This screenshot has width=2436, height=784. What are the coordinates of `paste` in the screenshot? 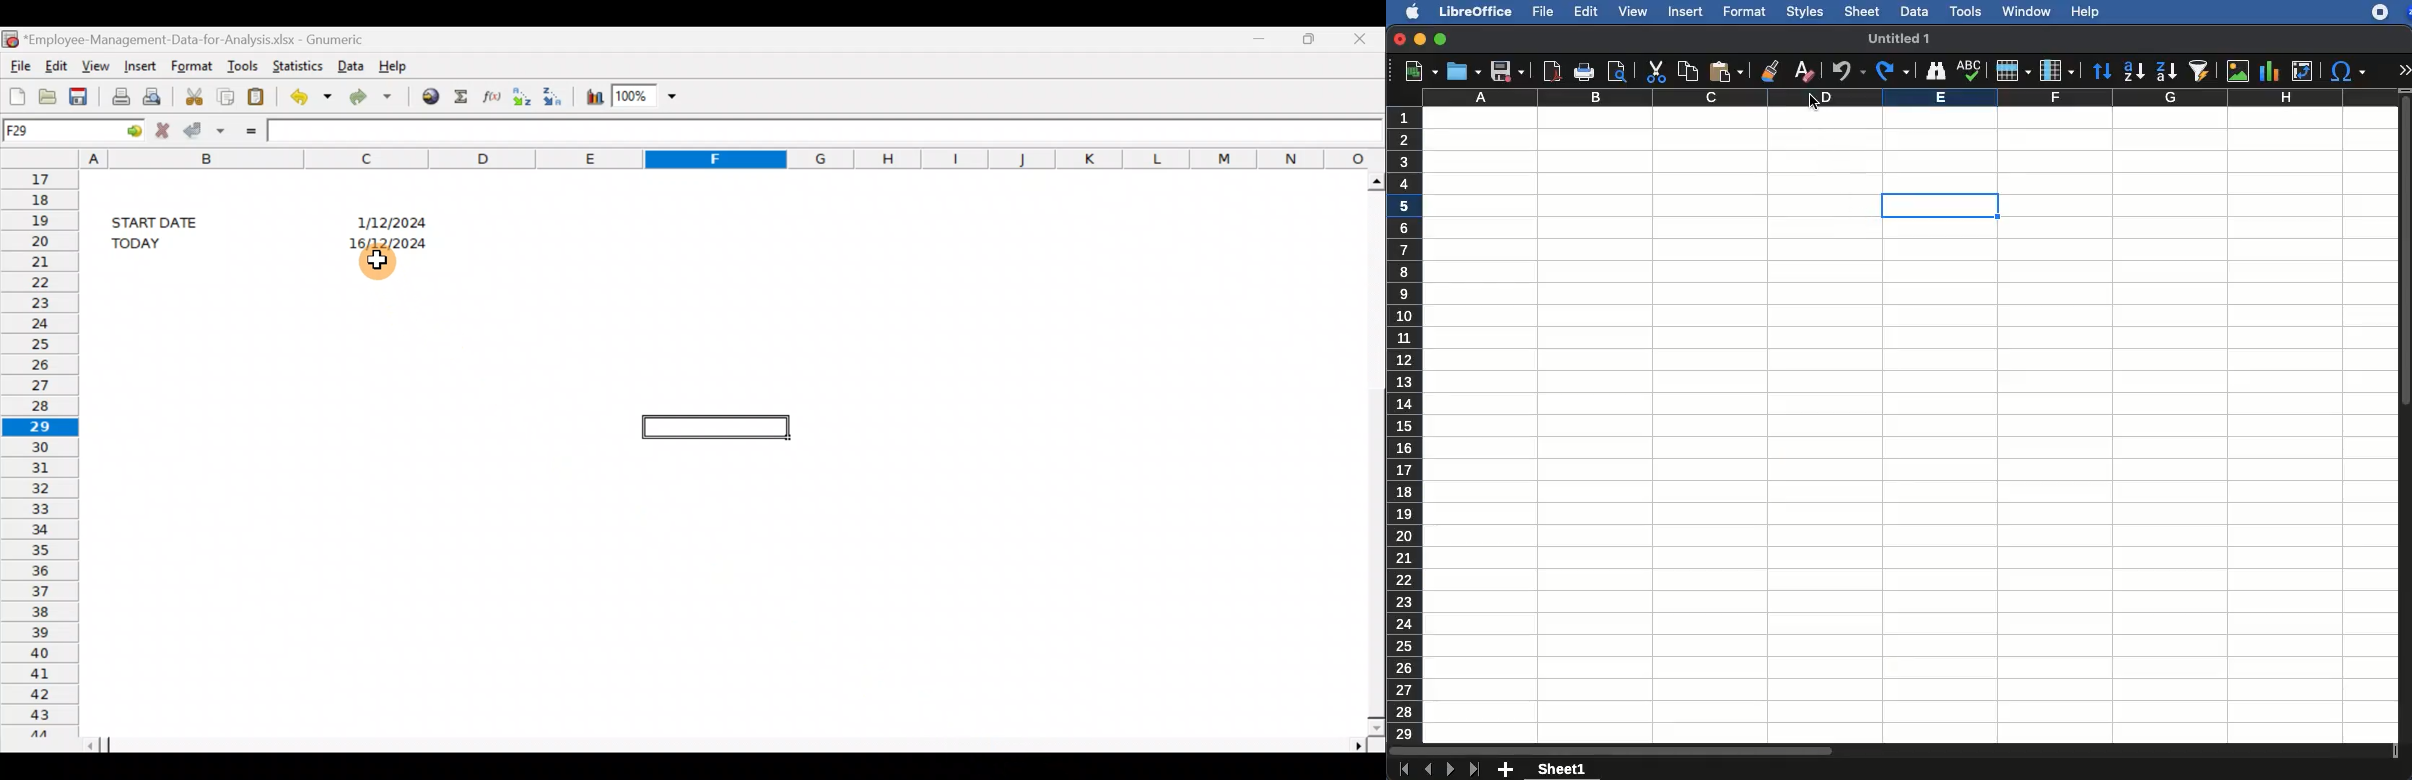 It's located at (1725, 72).